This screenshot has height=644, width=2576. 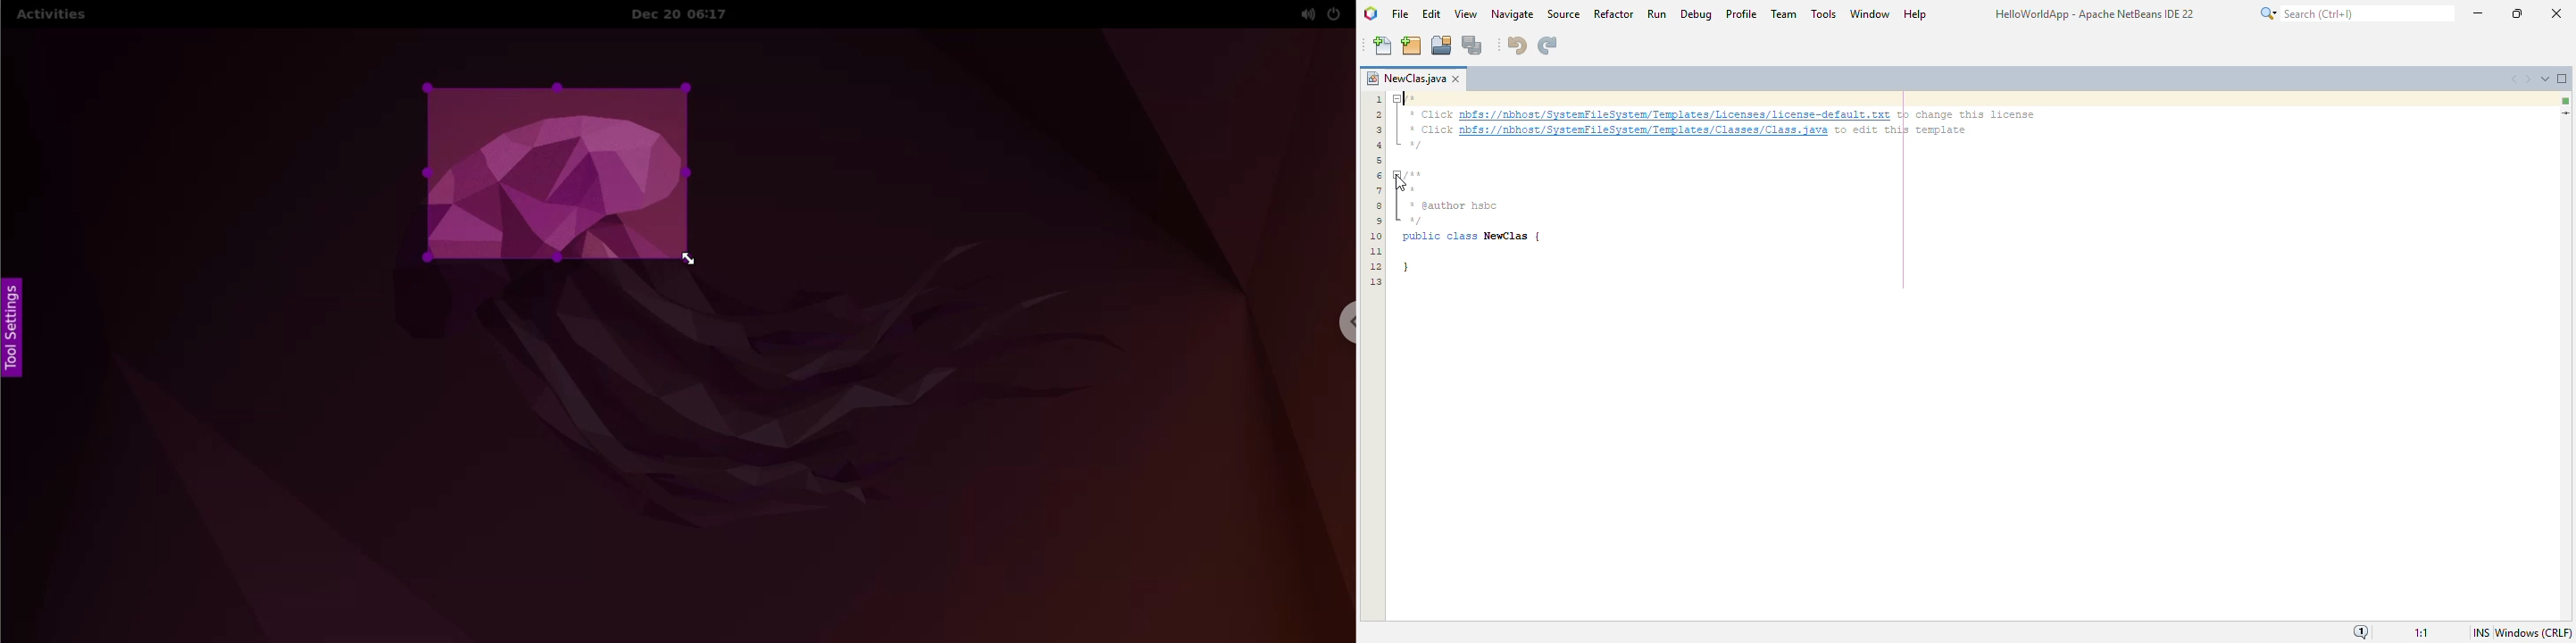 I want to click on fold marker, so click(x=1396, y=119).